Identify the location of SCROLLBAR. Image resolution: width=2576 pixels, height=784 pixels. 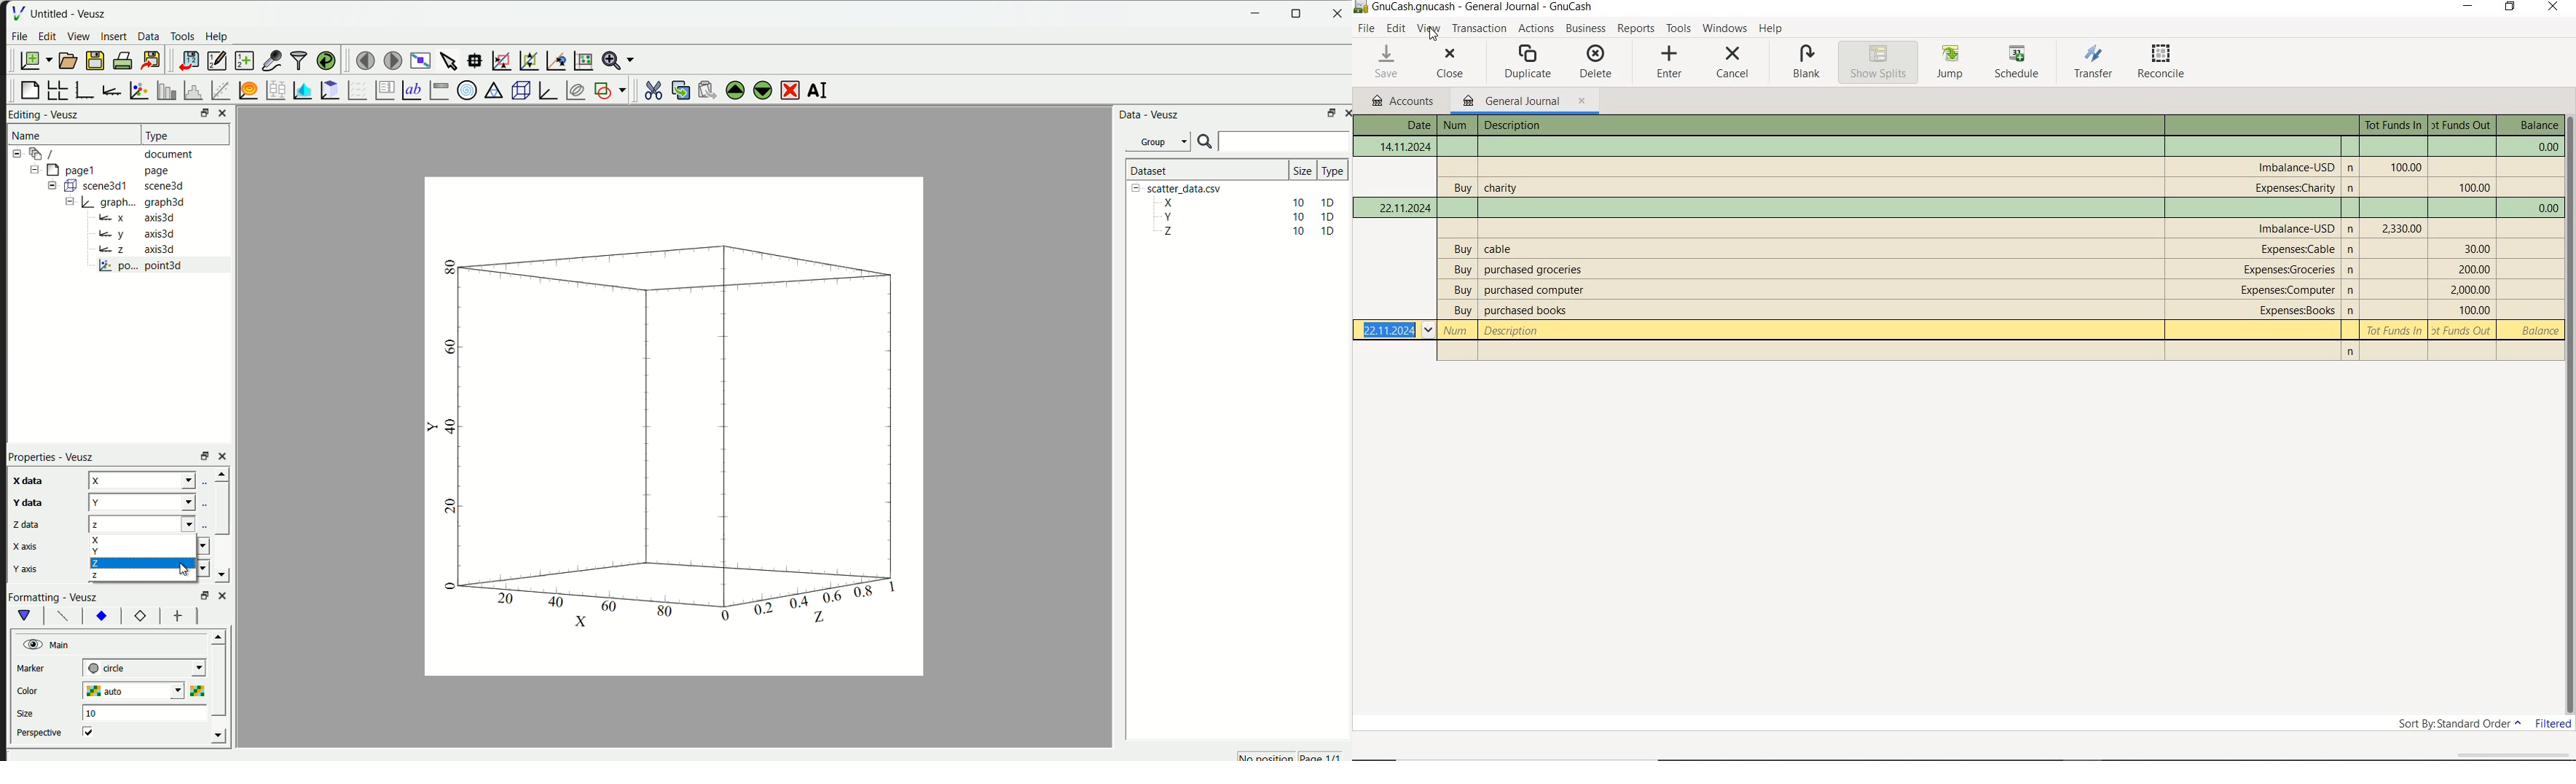
(2569, 413).